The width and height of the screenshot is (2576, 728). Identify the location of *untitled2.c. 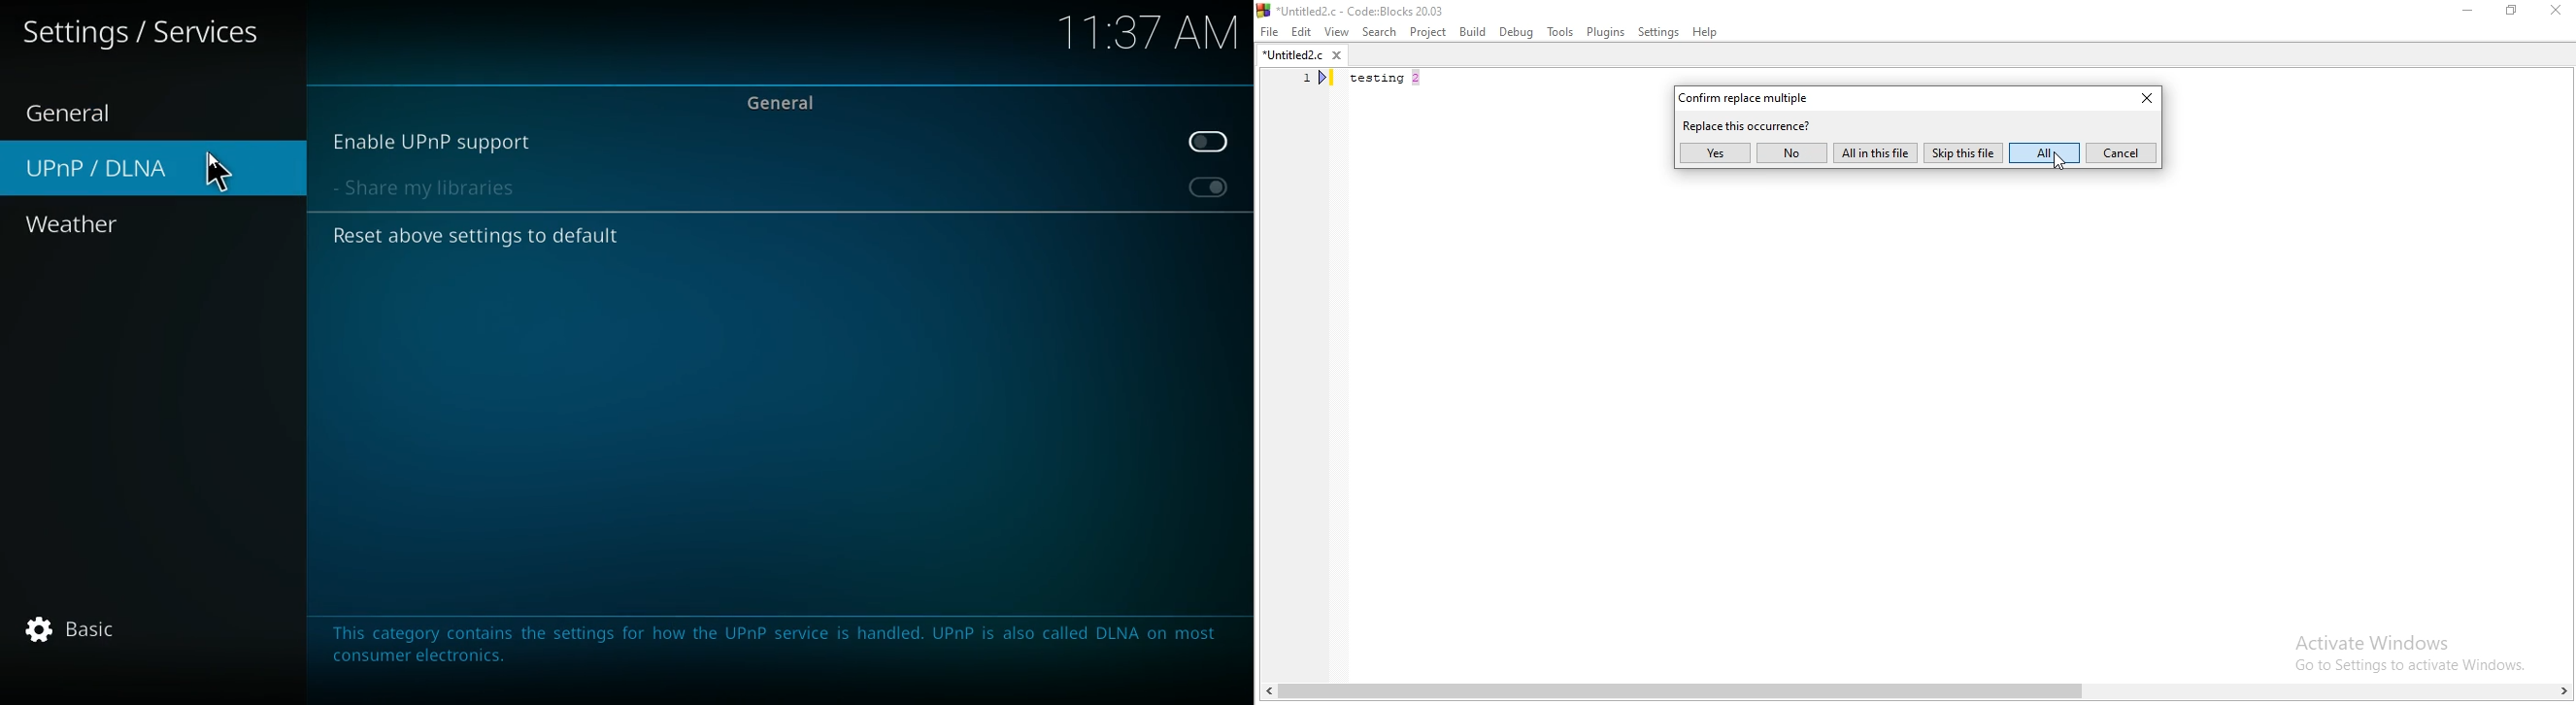
(1301, 57).